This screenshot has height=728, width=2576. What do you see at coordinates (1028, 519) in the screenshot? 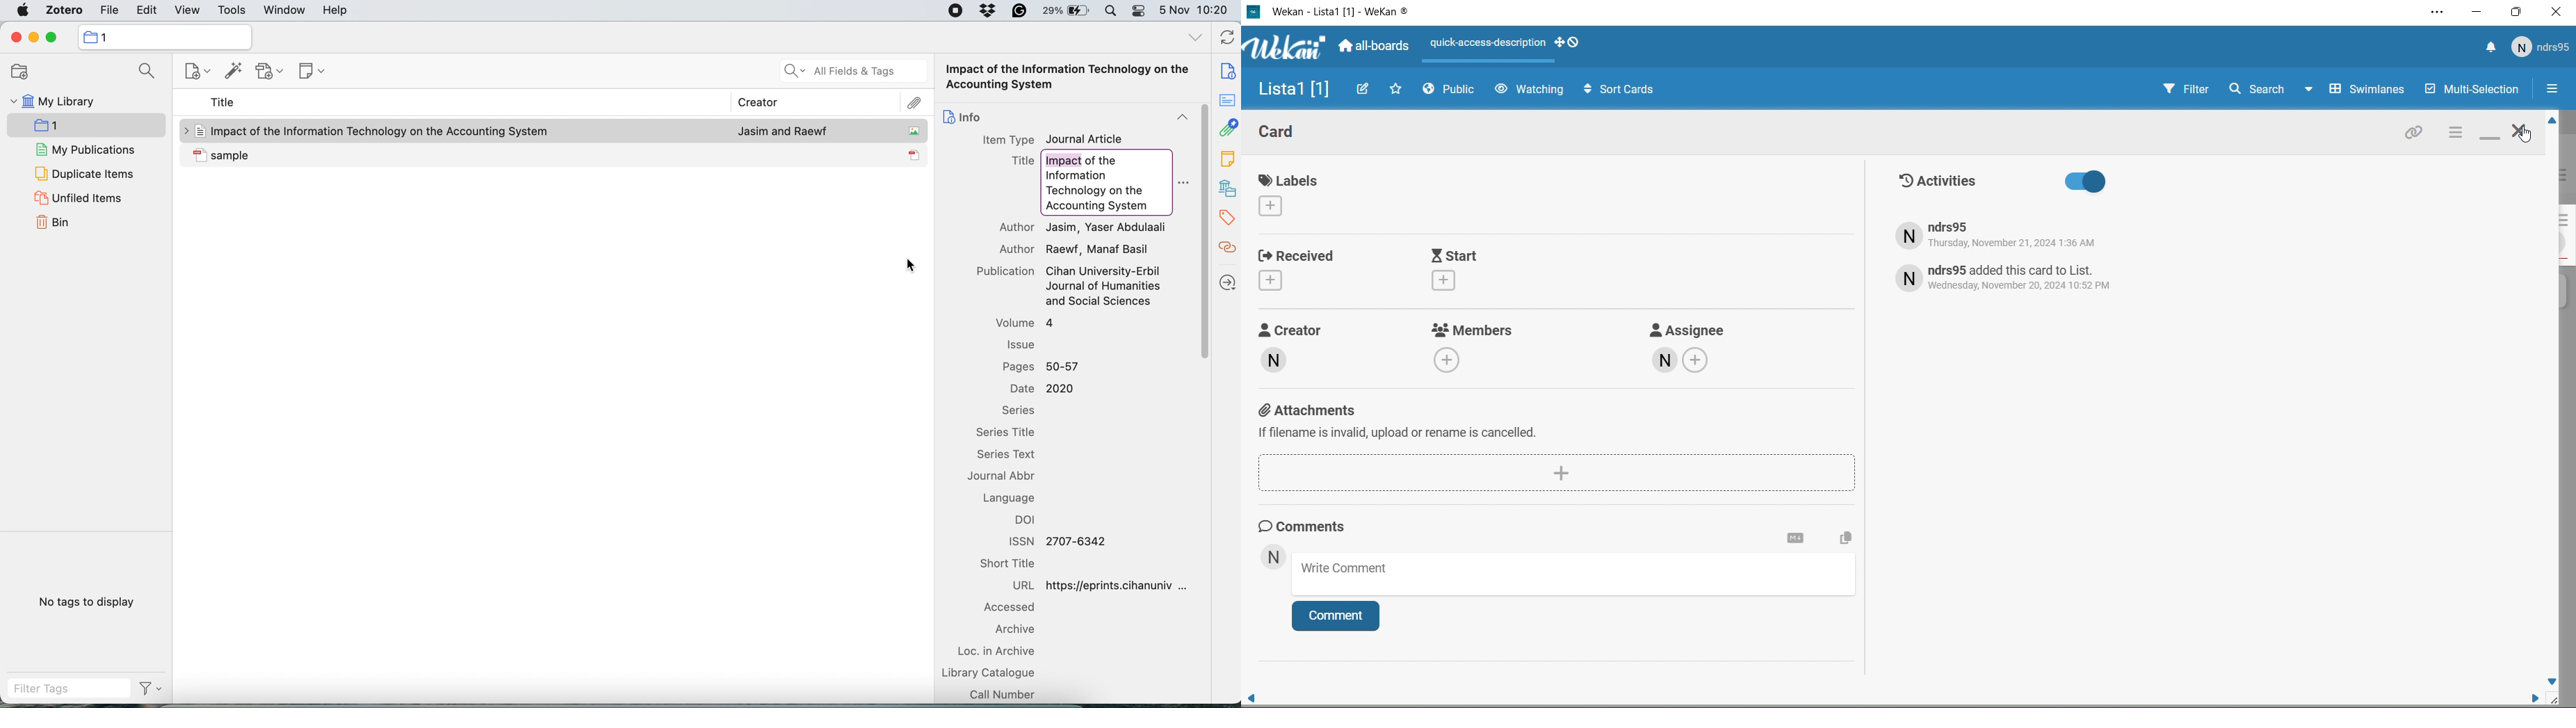
I see `doi` at bounding box center [1028, 519].